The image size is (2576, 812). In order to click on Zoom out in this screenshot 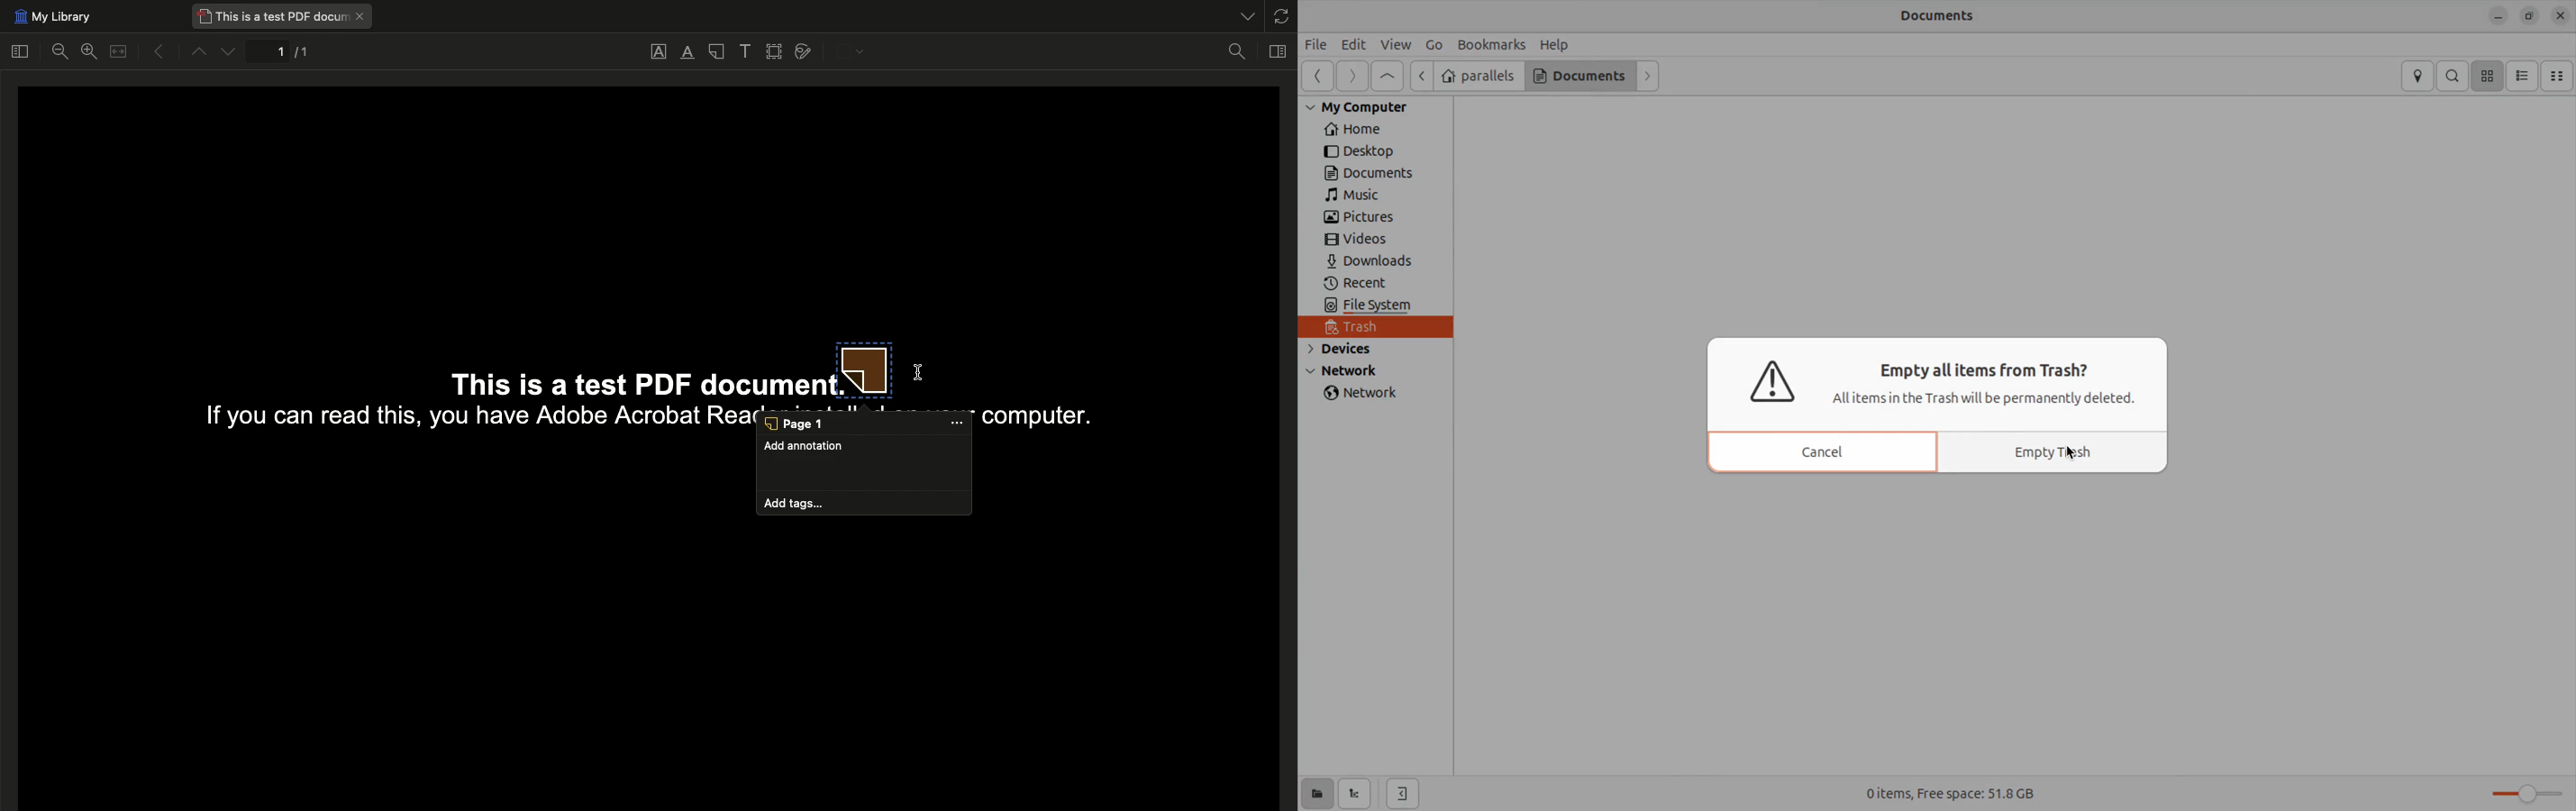, I will do `click(63, 54)`.